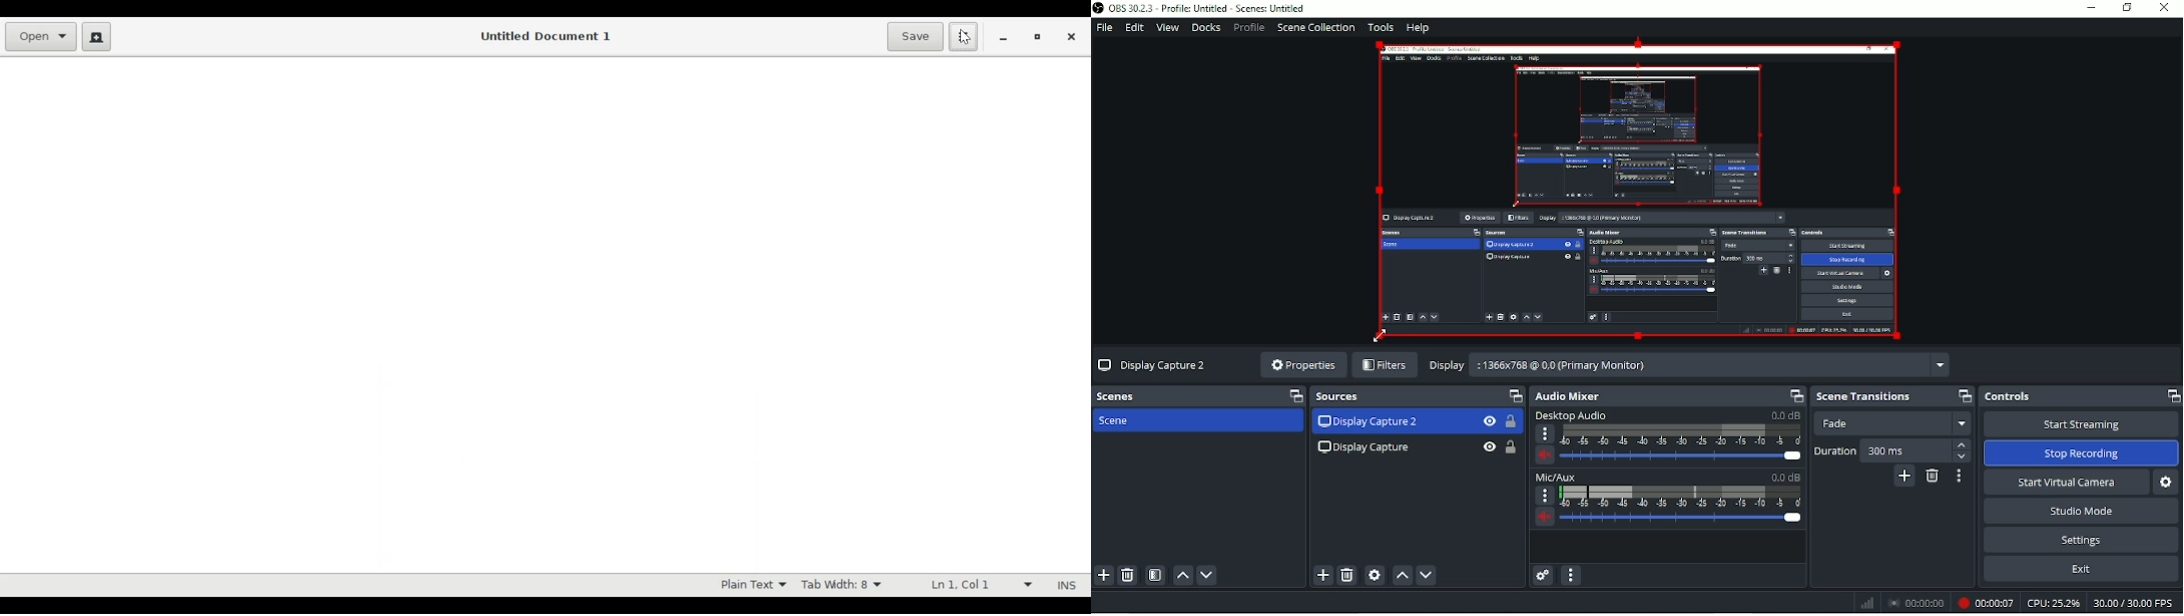 Image resolution: width=2184 pixels, height=616 pixels. What do you see at coordinates (1543, 519) in the screenshot?
I see `volume` at bounding box center [1543, 519].